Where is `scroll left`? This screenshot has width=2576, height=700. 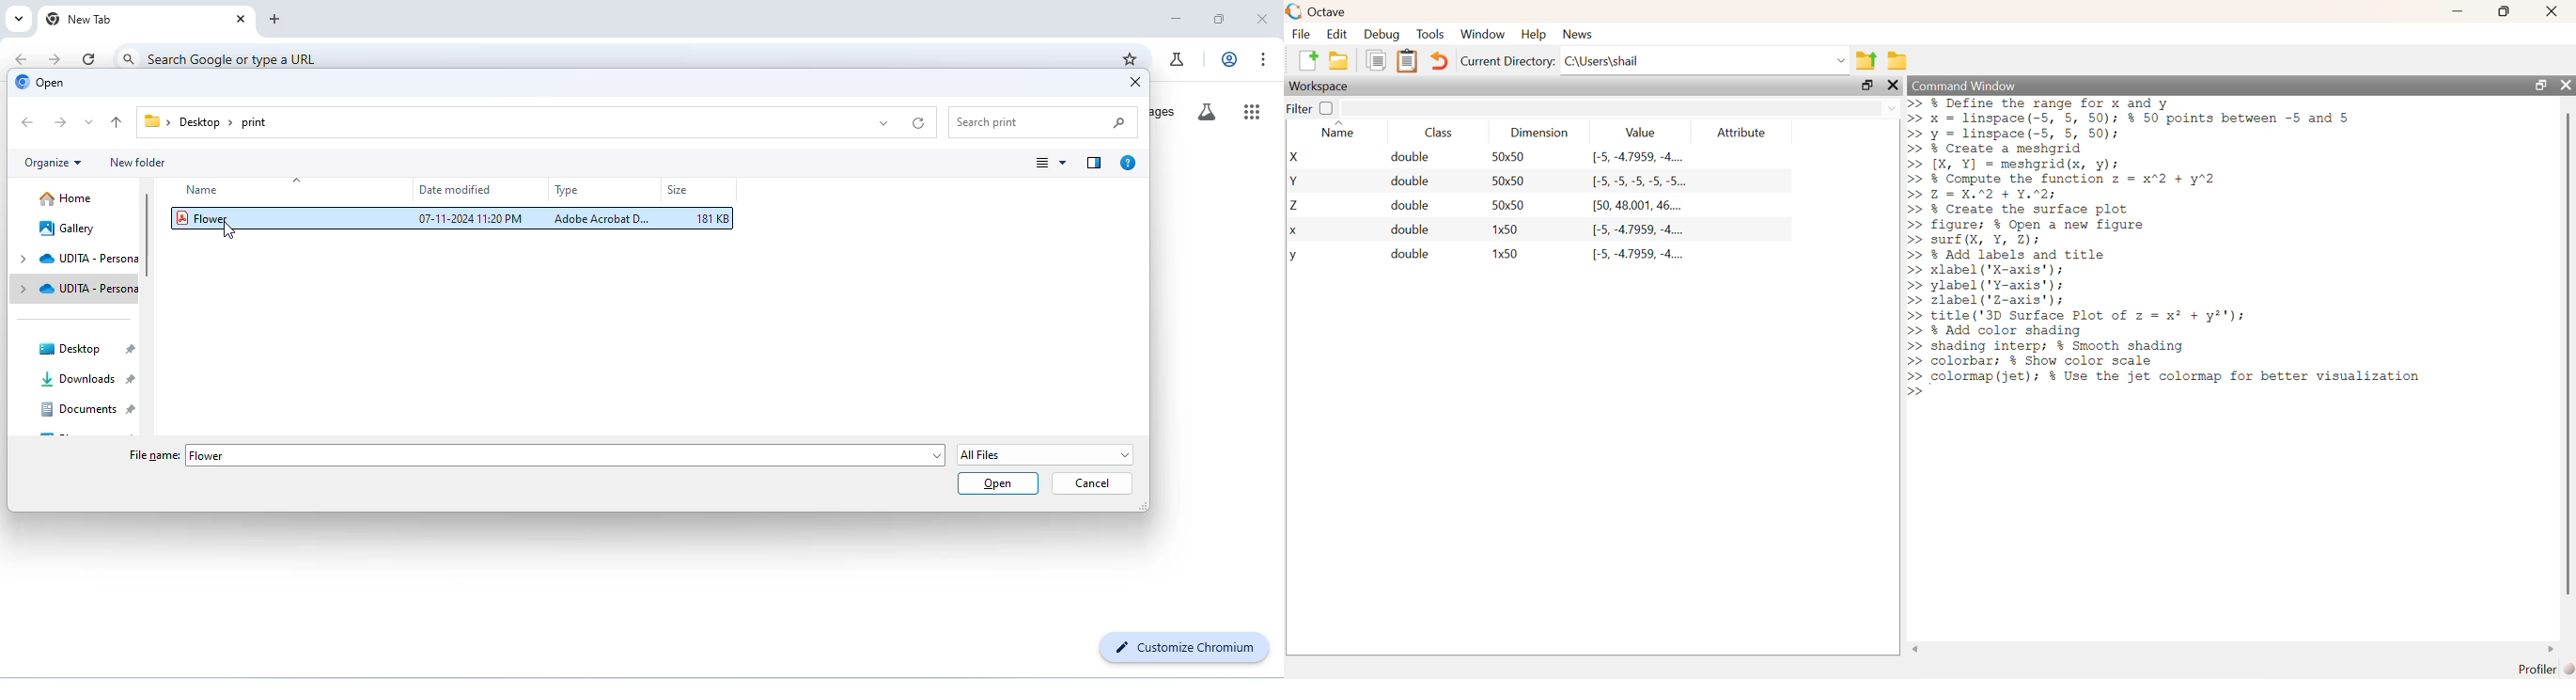 scroll left is located at coordinates (1916, 649).